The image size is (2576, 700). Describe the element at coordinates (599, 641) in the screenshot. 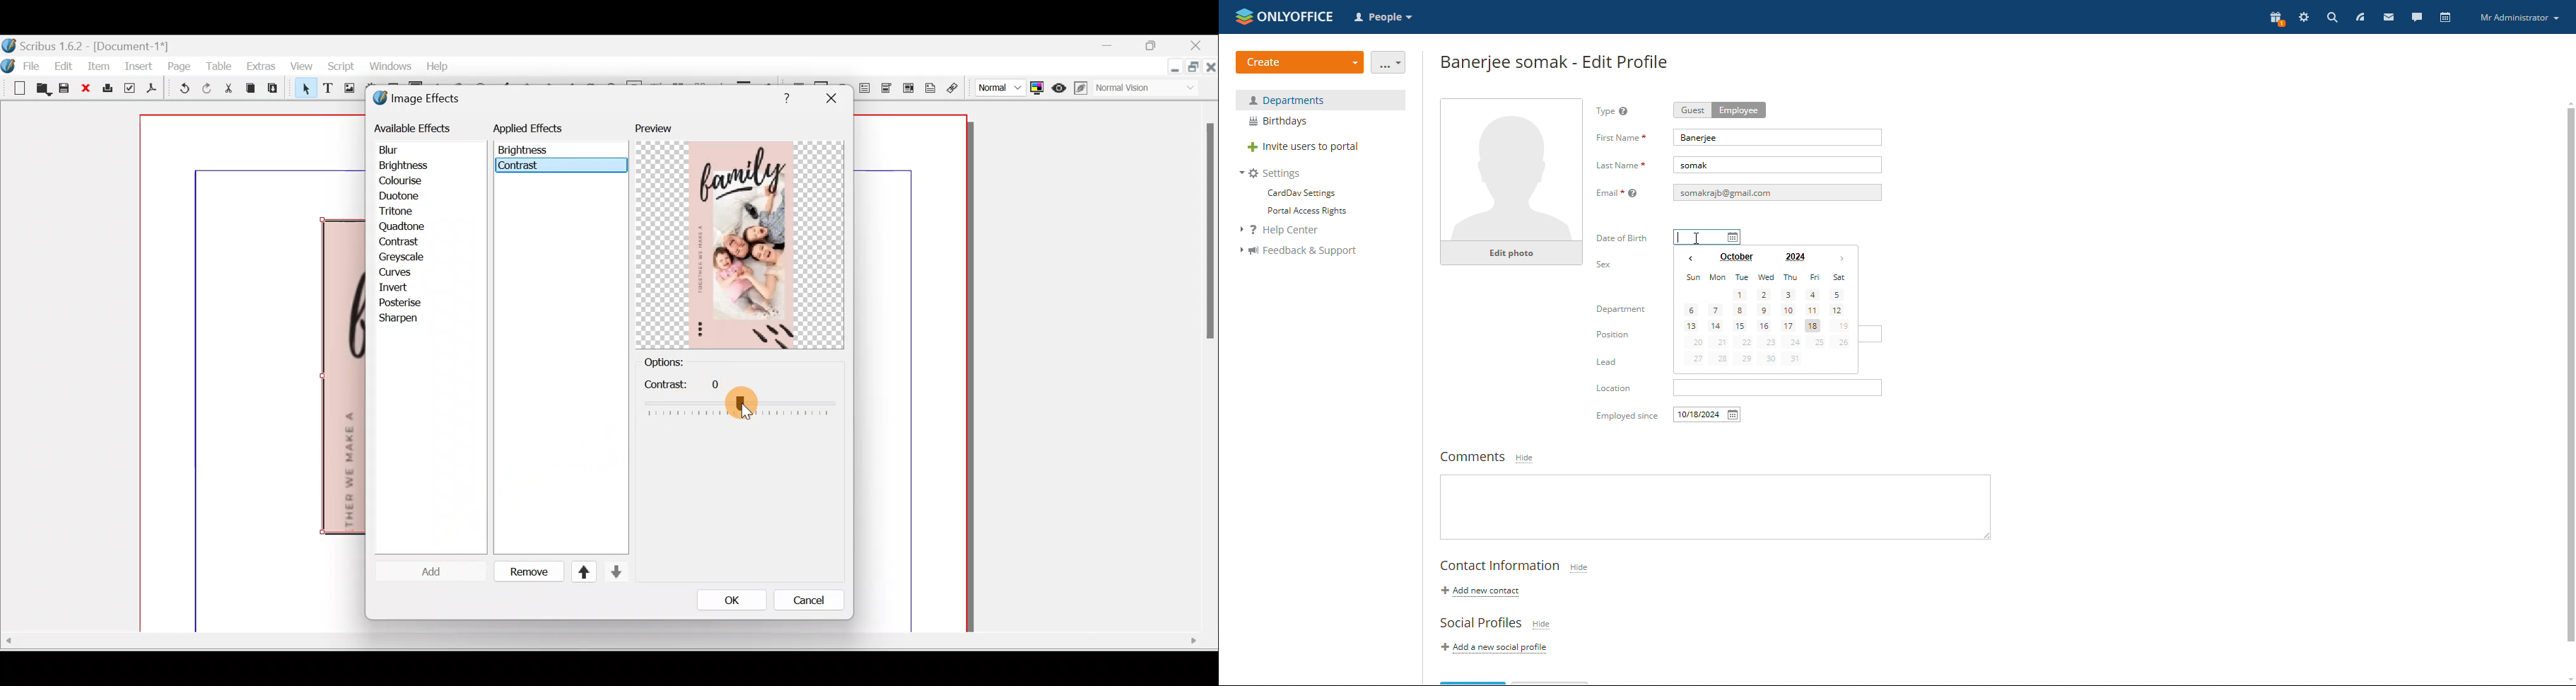

I see `` at that location.